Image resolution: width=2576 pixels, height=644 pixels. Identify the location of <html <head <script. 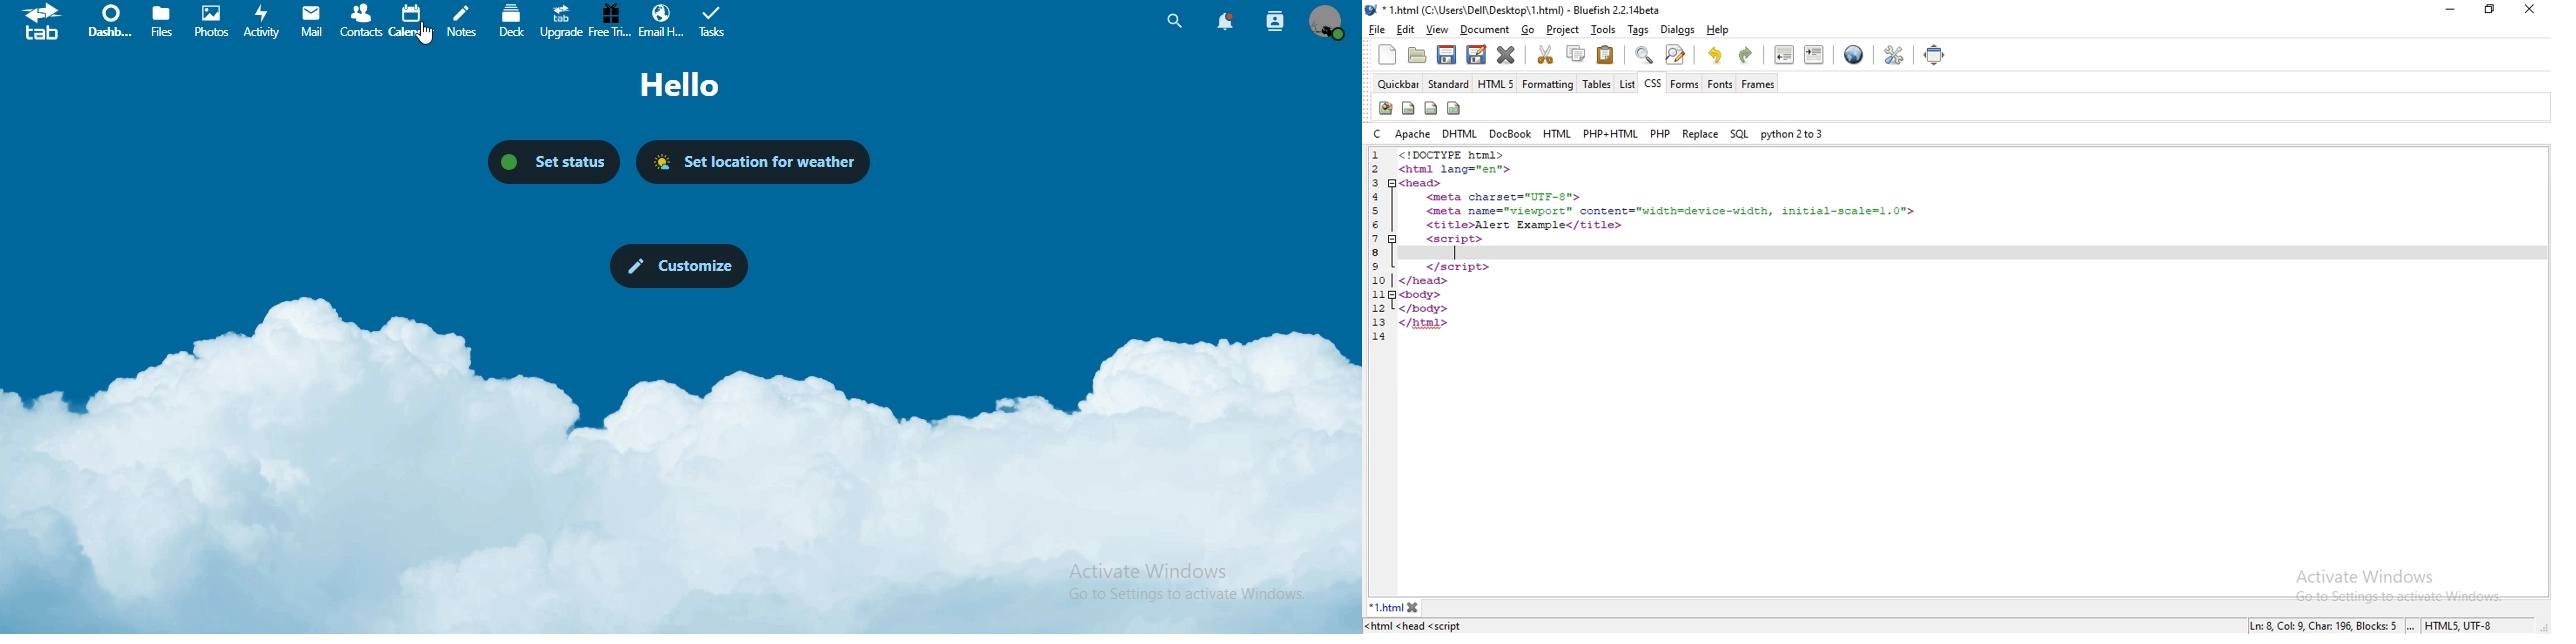
(1414, 626).